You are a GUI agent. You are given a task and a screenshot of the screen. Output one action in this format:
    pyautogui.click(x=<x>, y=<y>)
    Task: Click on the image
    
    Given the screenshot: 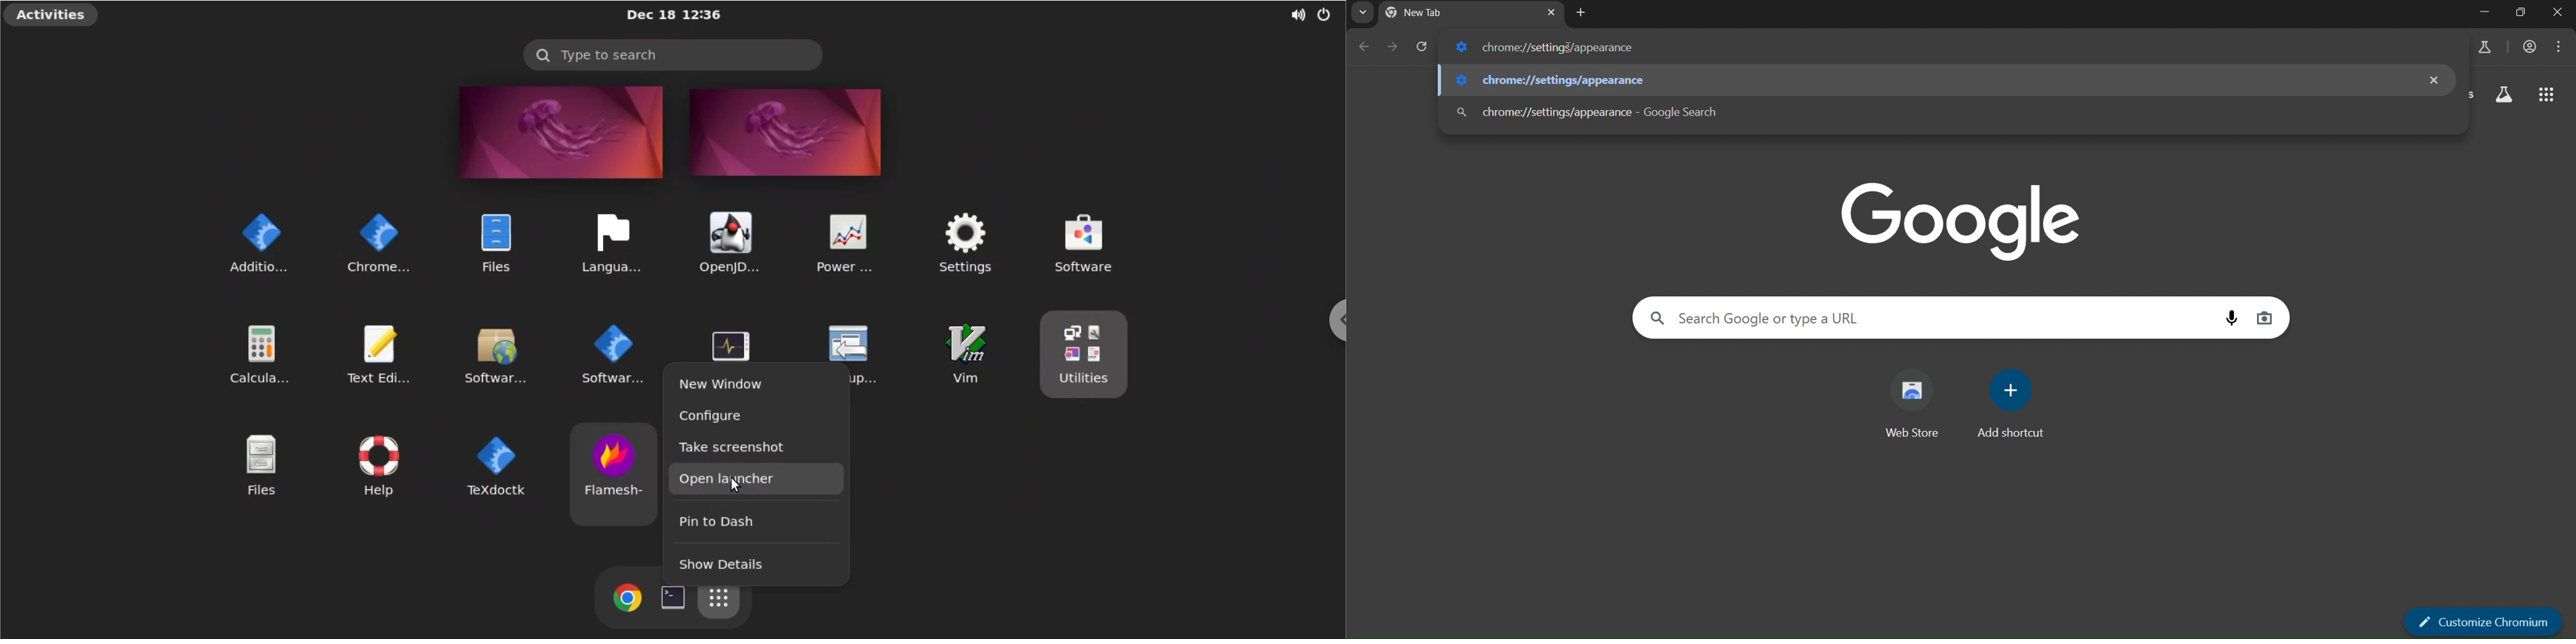 What is the action you would take?
    pyautogui.click(x=1958, y=221)
    